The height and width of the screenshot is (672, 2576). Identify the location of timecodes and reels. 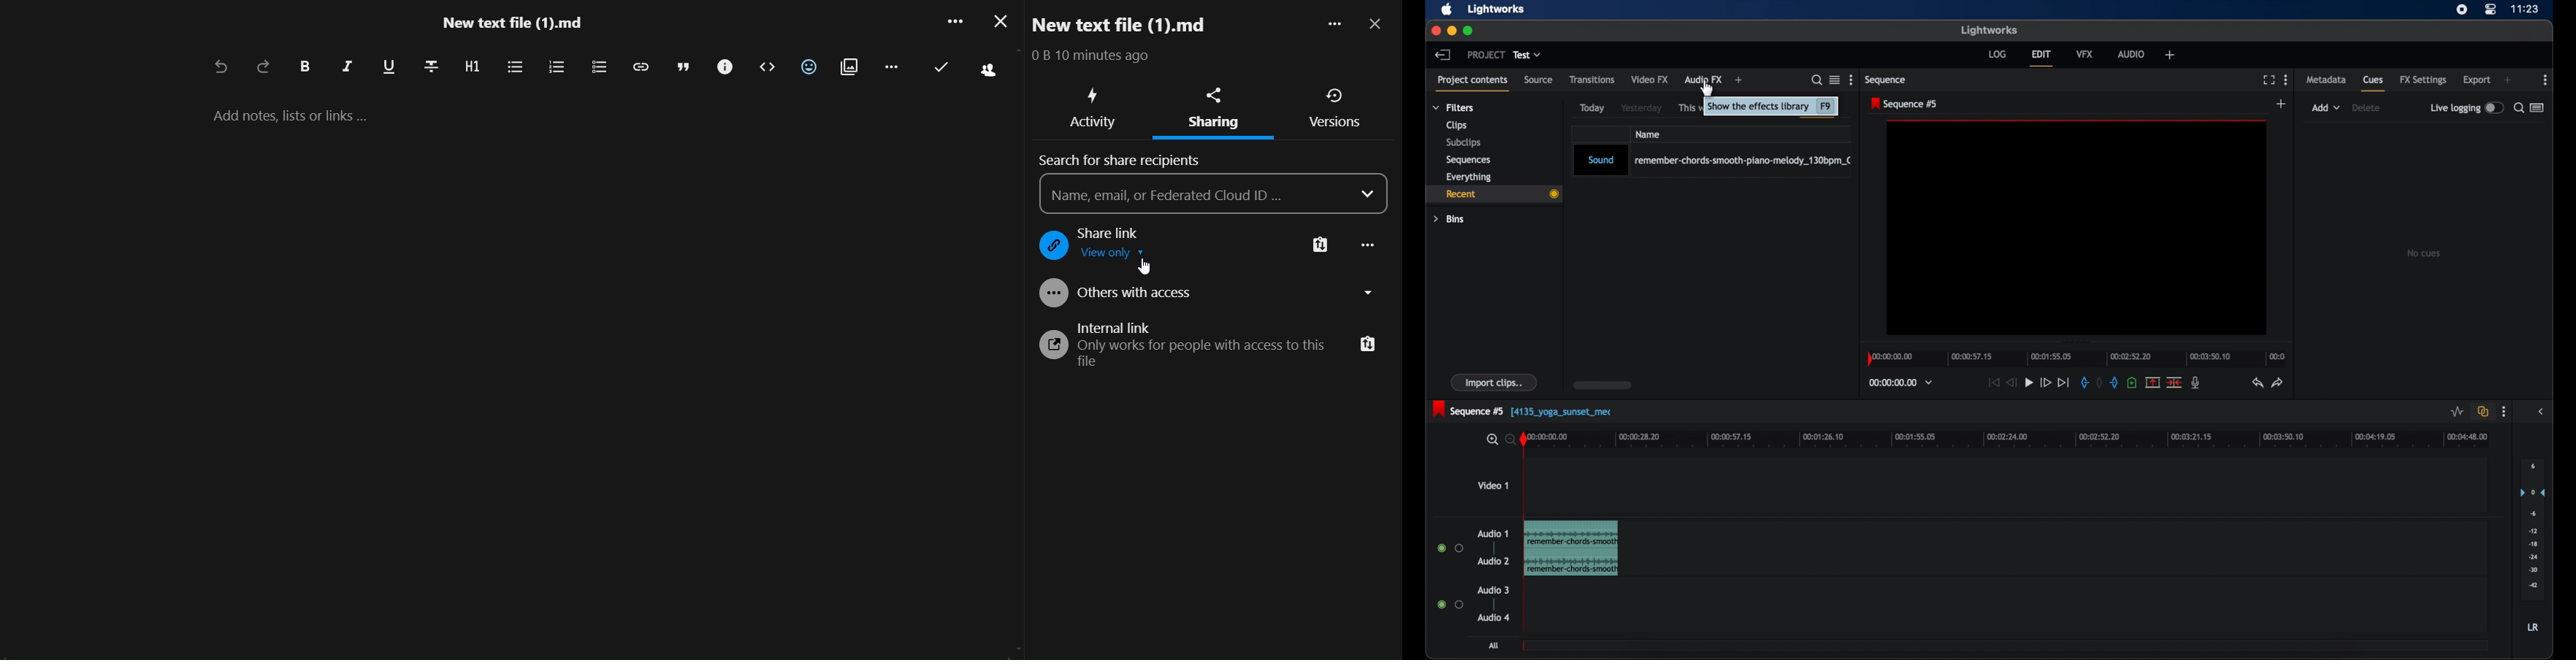
(1901, 383).